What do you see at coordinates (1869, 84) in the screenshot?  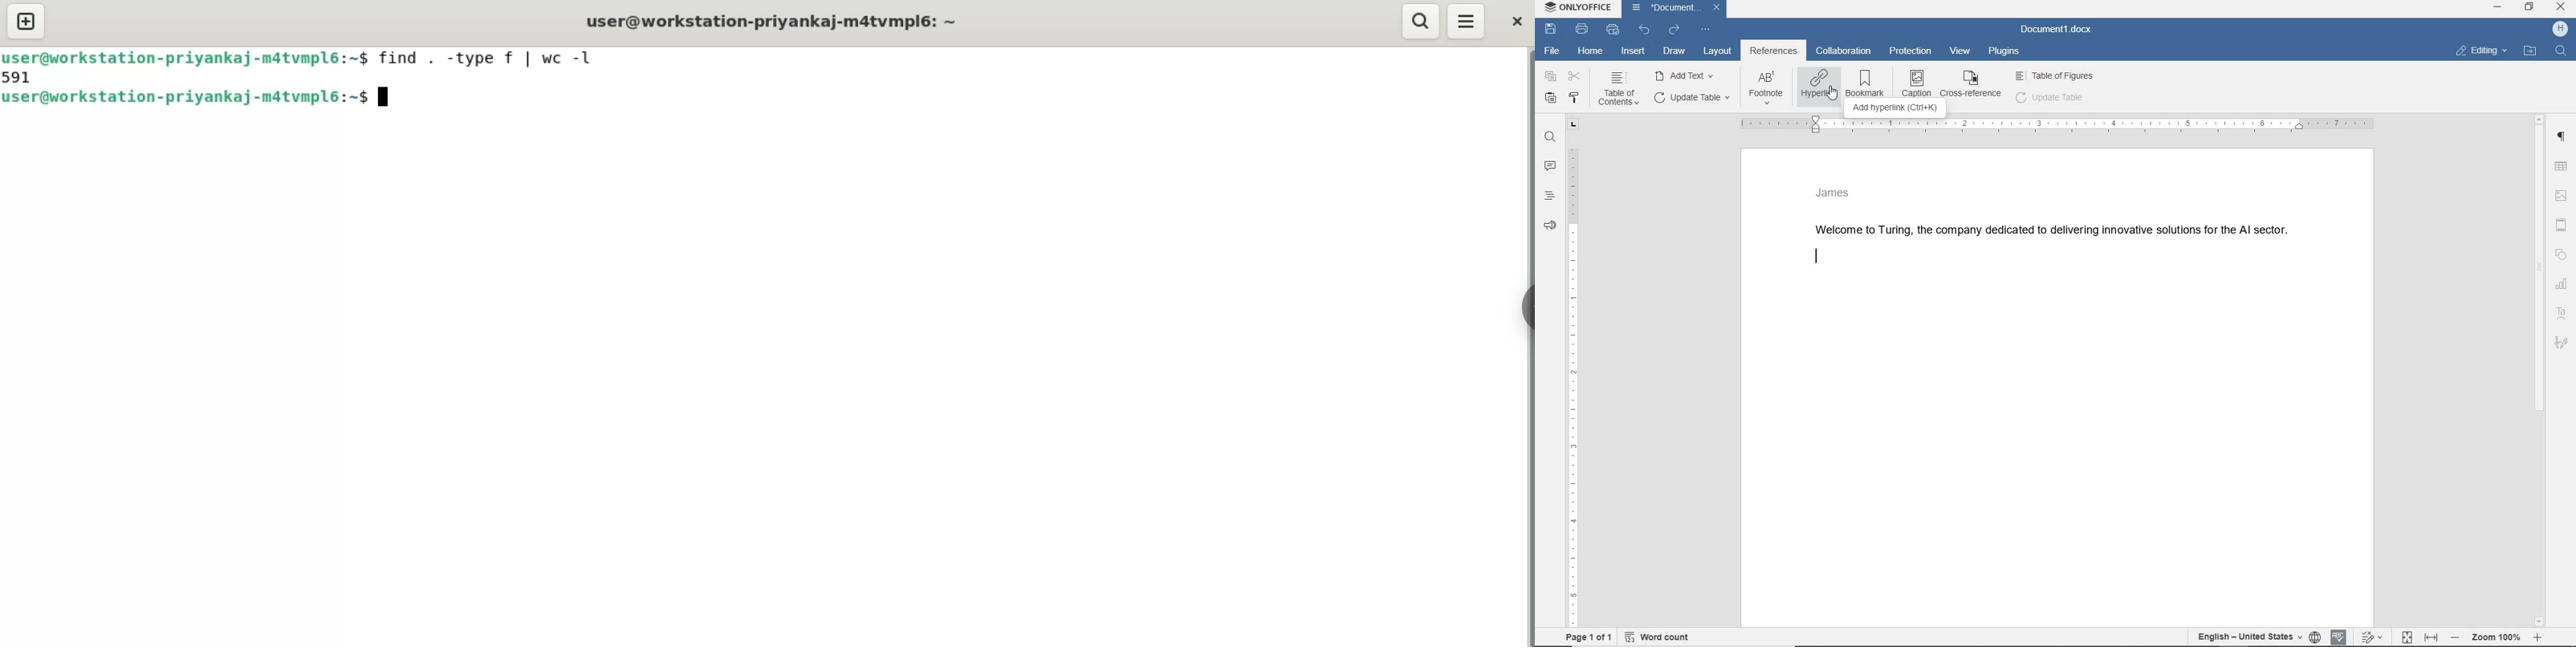 I see `BOOKMARK` at bounding box center [1869, 84].